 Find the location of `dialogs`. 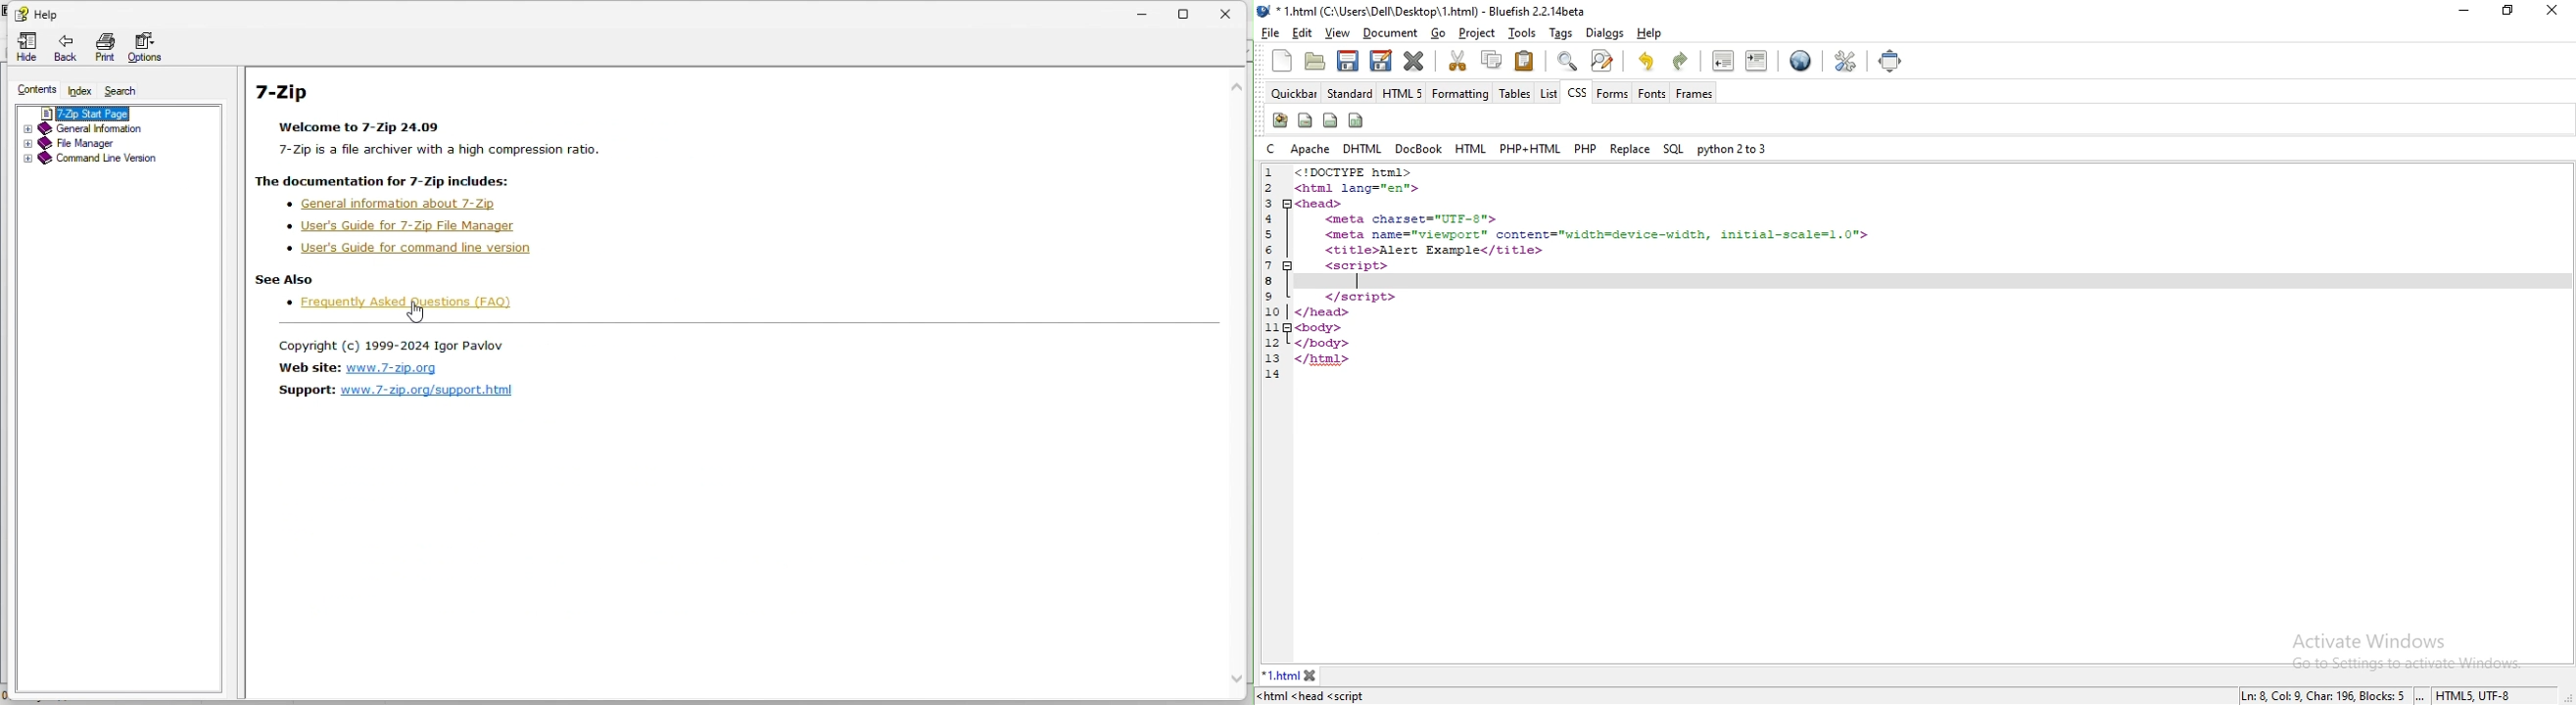

dialogs is located at coordinates (1603, 33).